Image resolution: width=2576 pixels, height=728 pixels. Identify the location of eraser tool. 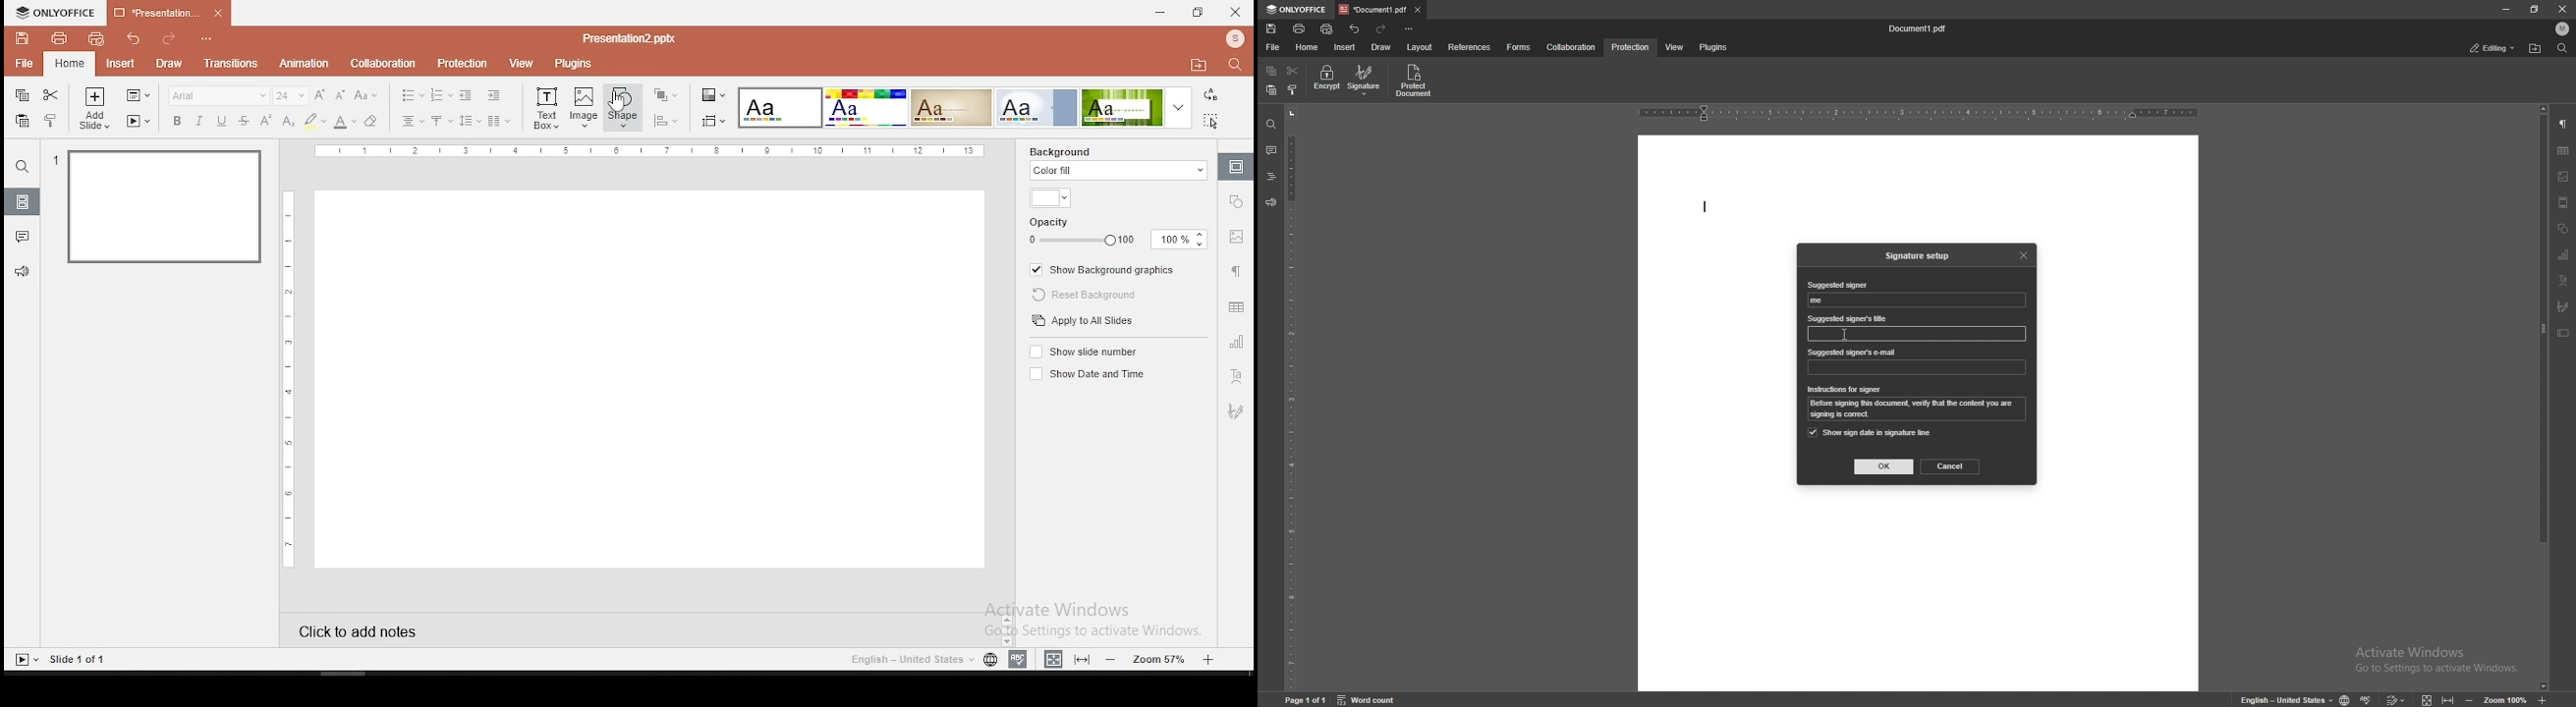
(370, 122).